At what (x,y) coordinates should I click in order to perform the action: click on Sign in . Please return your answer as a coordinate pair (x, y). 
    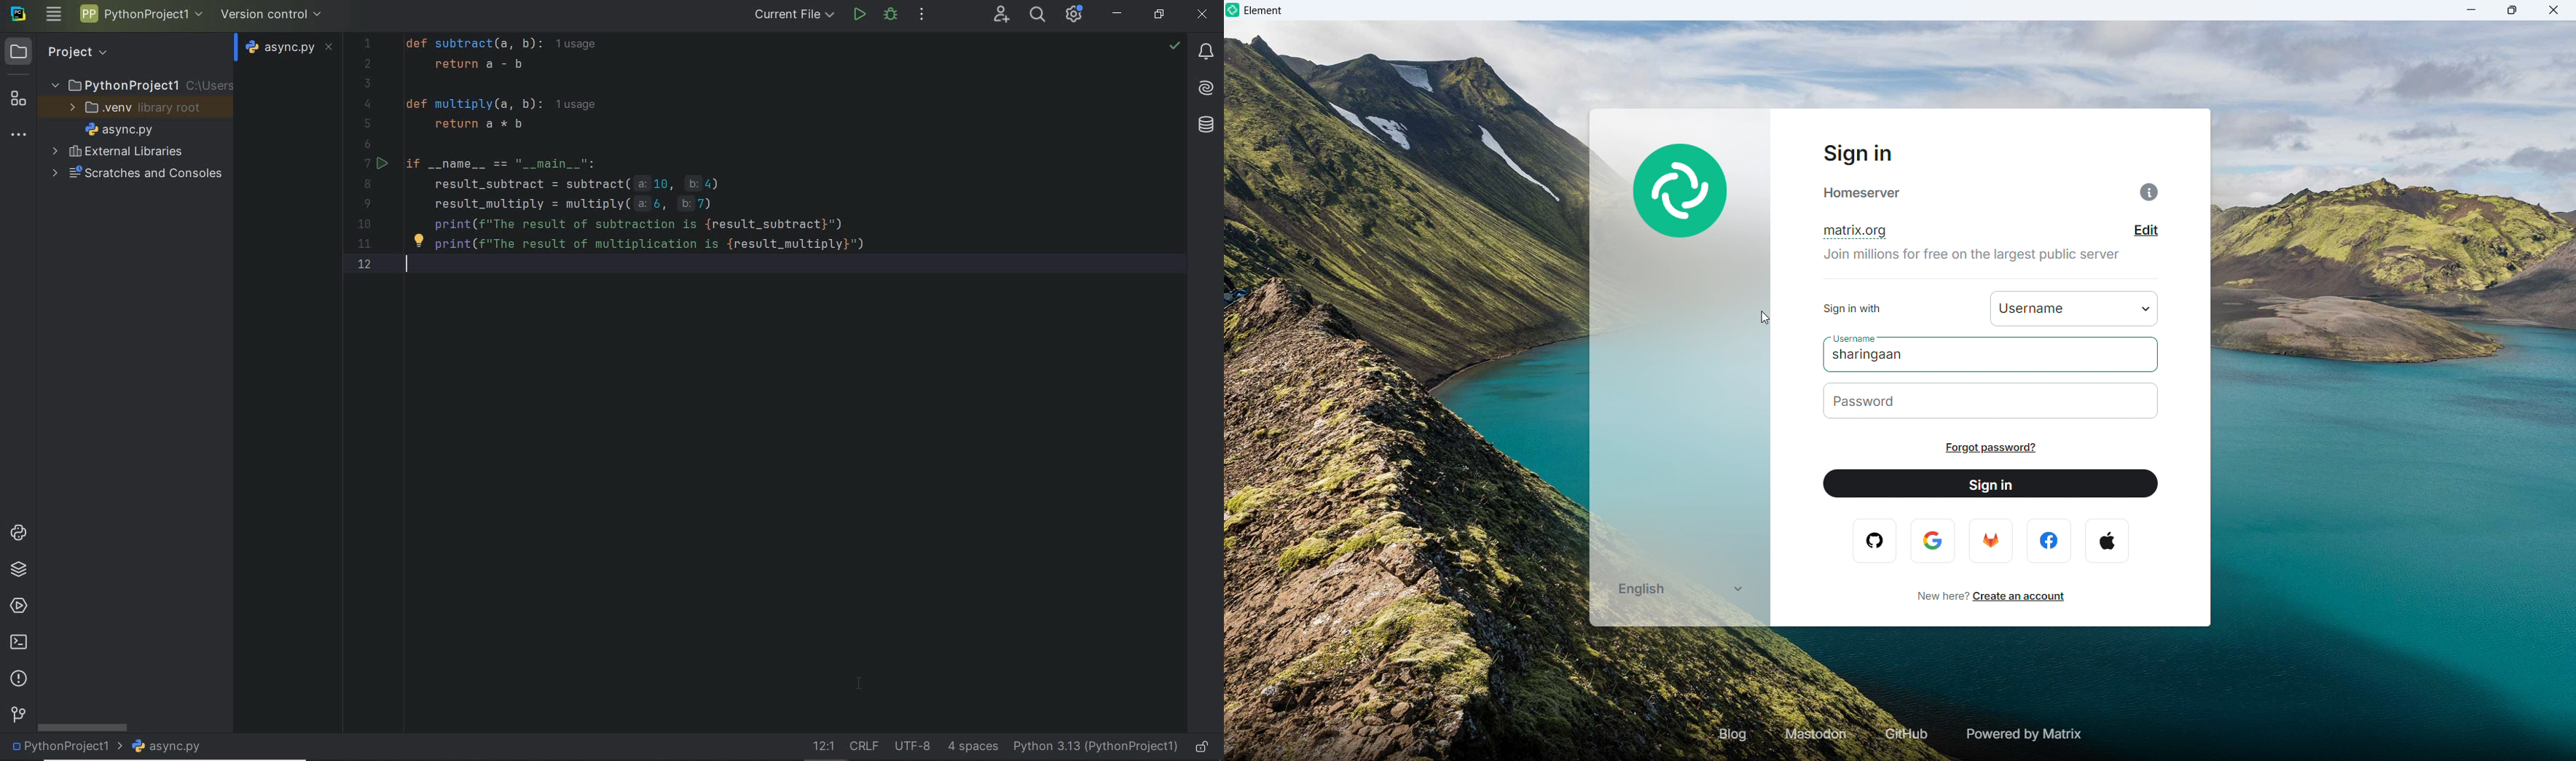
    Looking at the image, I should click on (1856, 154).